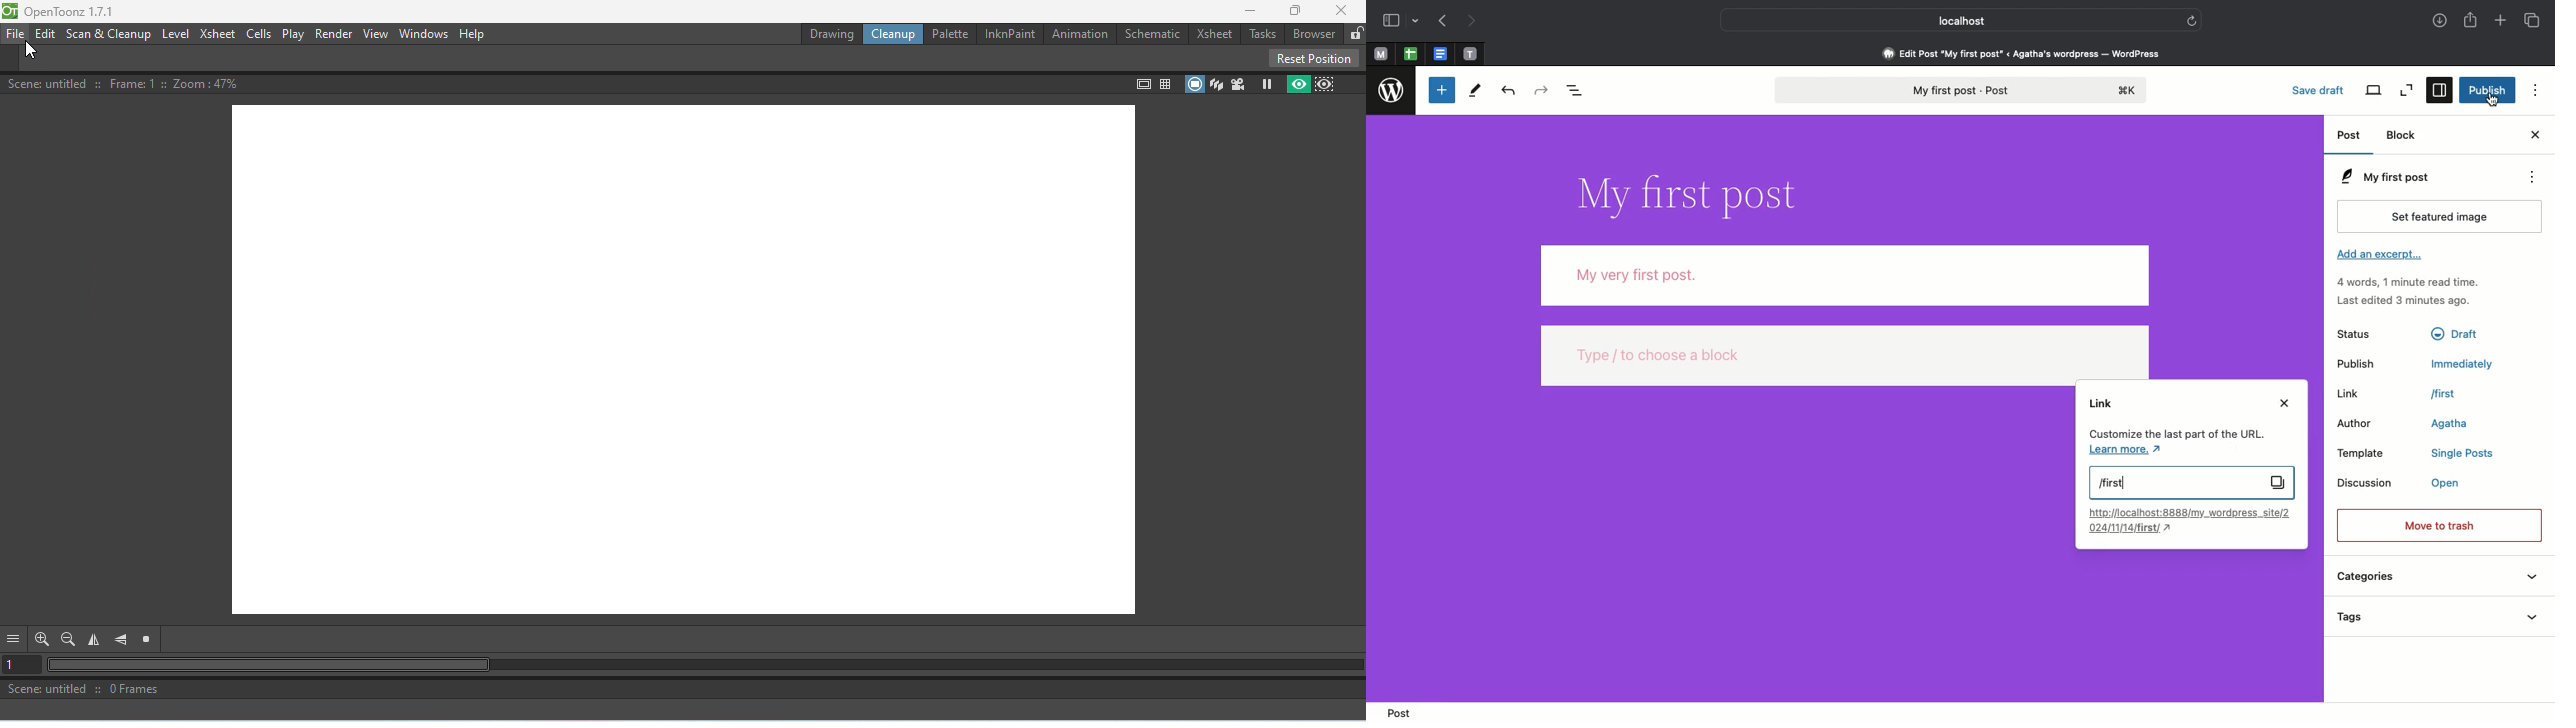 The height and width of the screenshot is (728, 2576). What do you see at coordinates (1166, 83) in the screenshot?
I see `Field guide` at bounding box center [1166, 83].